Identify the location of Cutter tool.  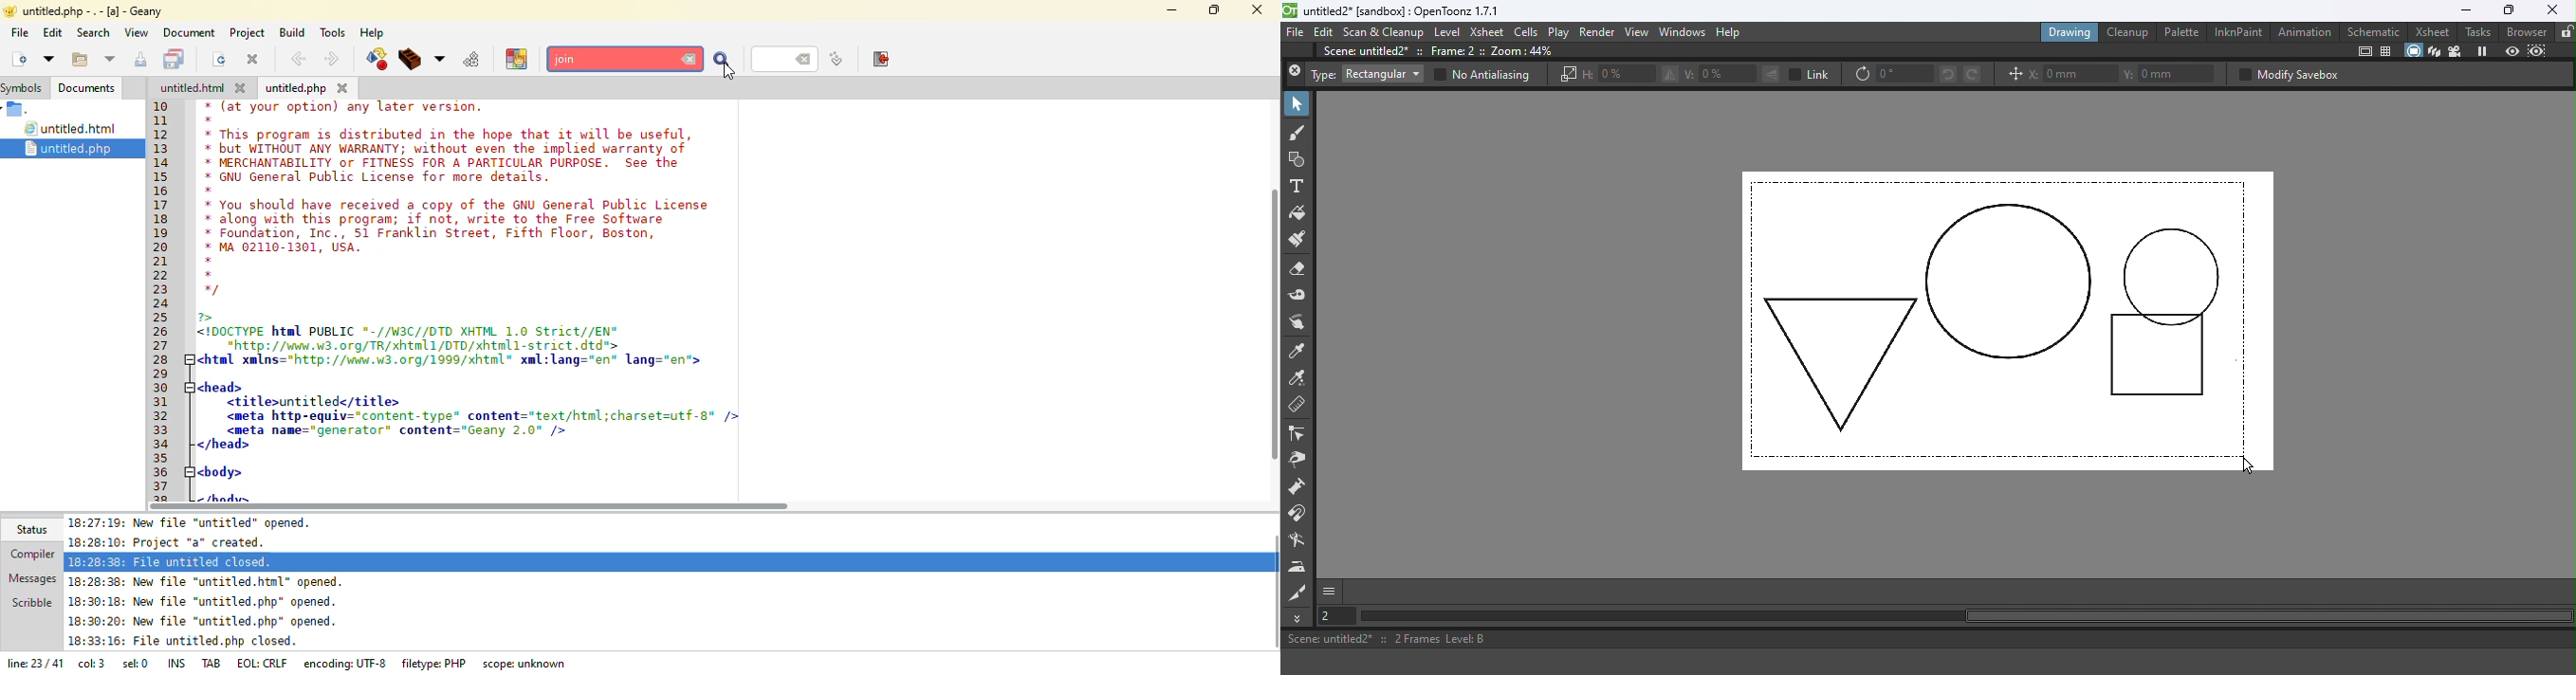
(1297, 593).